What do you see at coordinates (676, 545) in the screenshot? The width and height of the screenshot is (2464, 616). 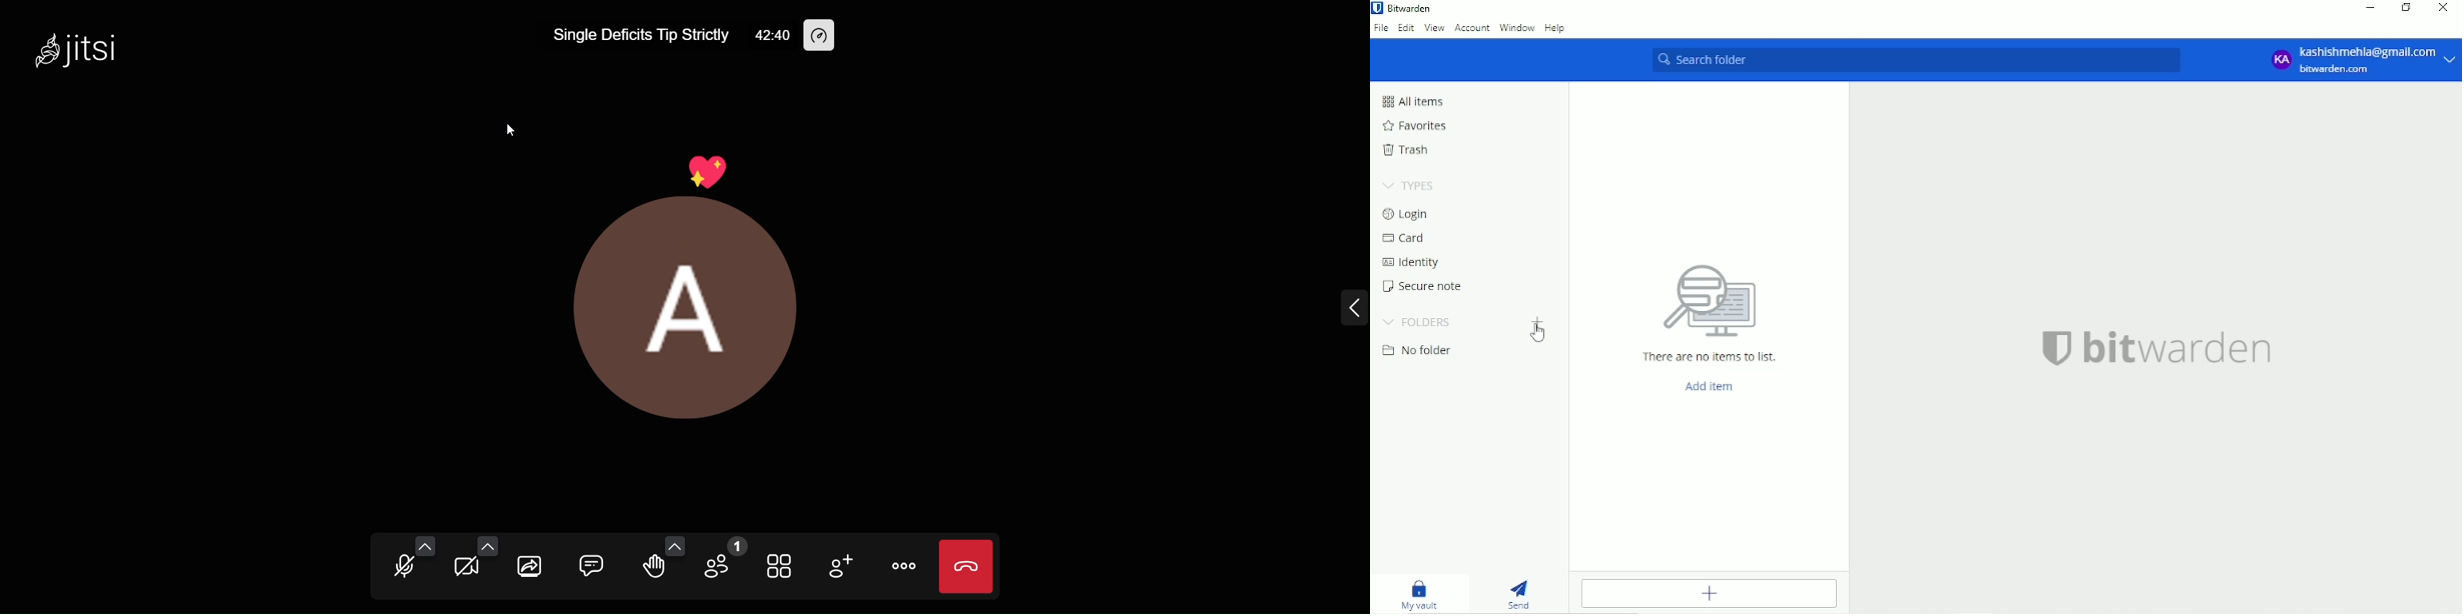 I see `more reactions` at bounding box center [676, 545].